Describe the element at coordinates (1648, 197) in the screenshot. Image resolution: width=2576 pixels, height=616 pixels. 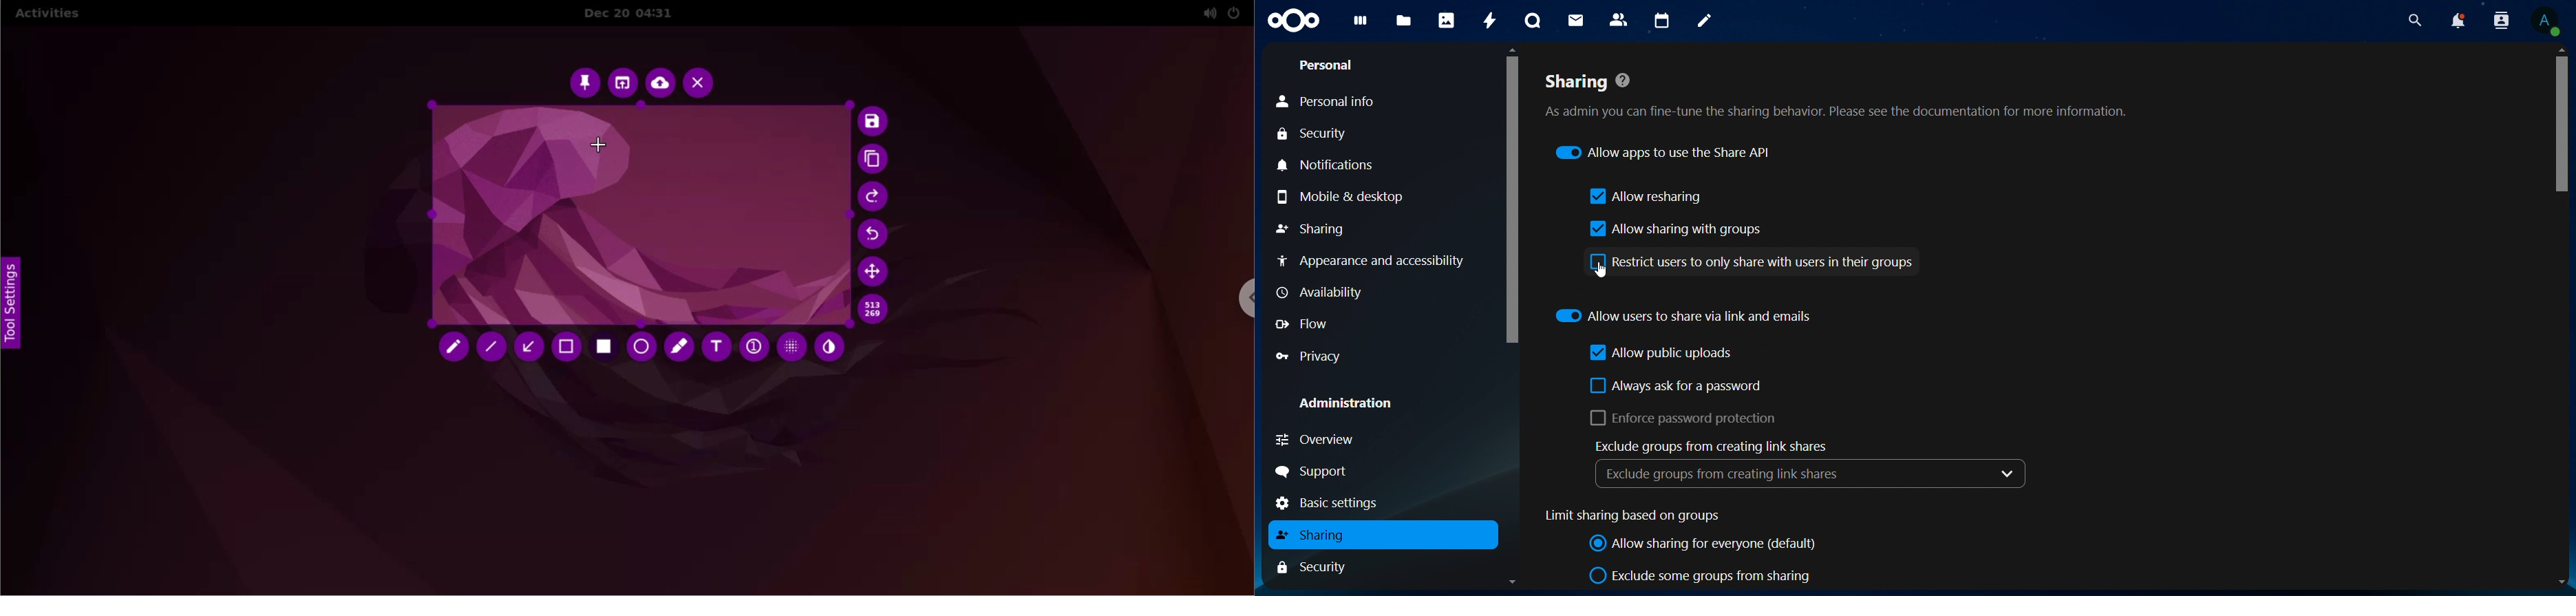
I see `allow resharing` at that location.